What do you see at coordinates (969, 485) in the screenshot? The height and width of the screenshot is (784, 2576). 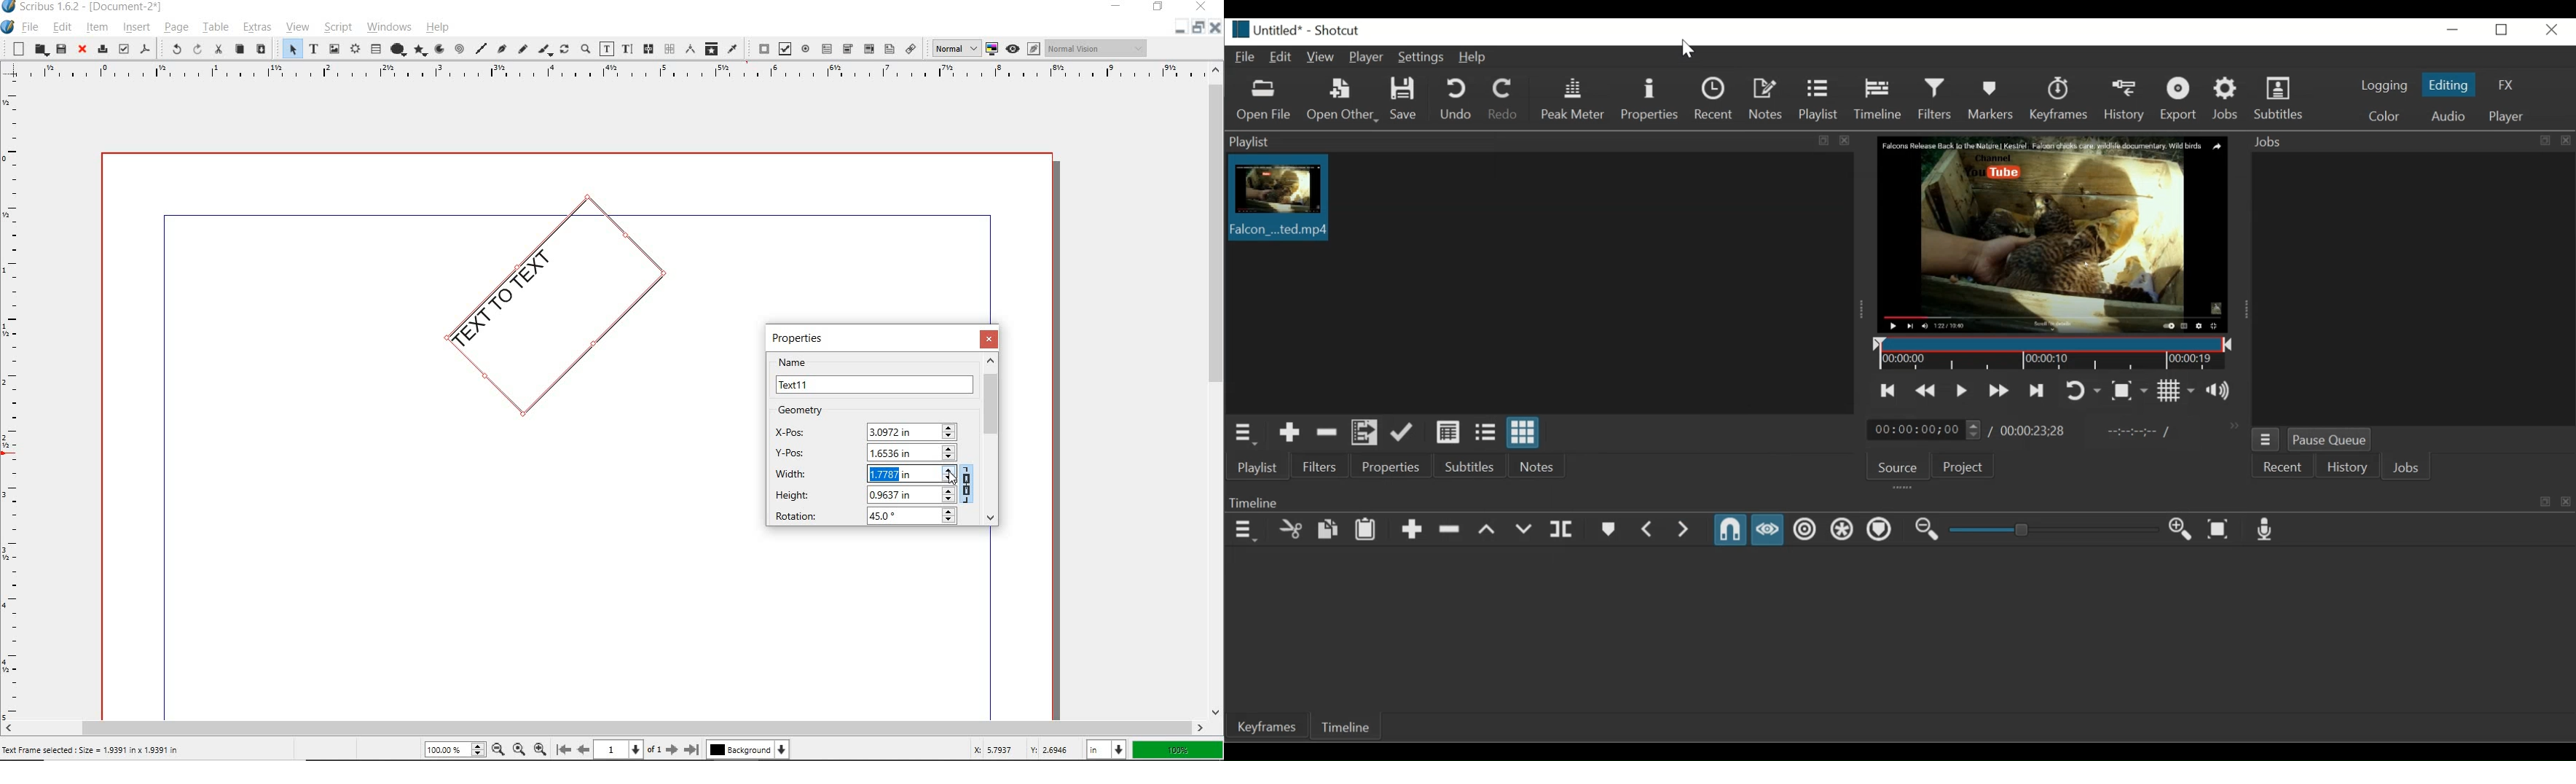 I see `KEEP THE ASPECT RATIO` at bounding box center [969, 485].